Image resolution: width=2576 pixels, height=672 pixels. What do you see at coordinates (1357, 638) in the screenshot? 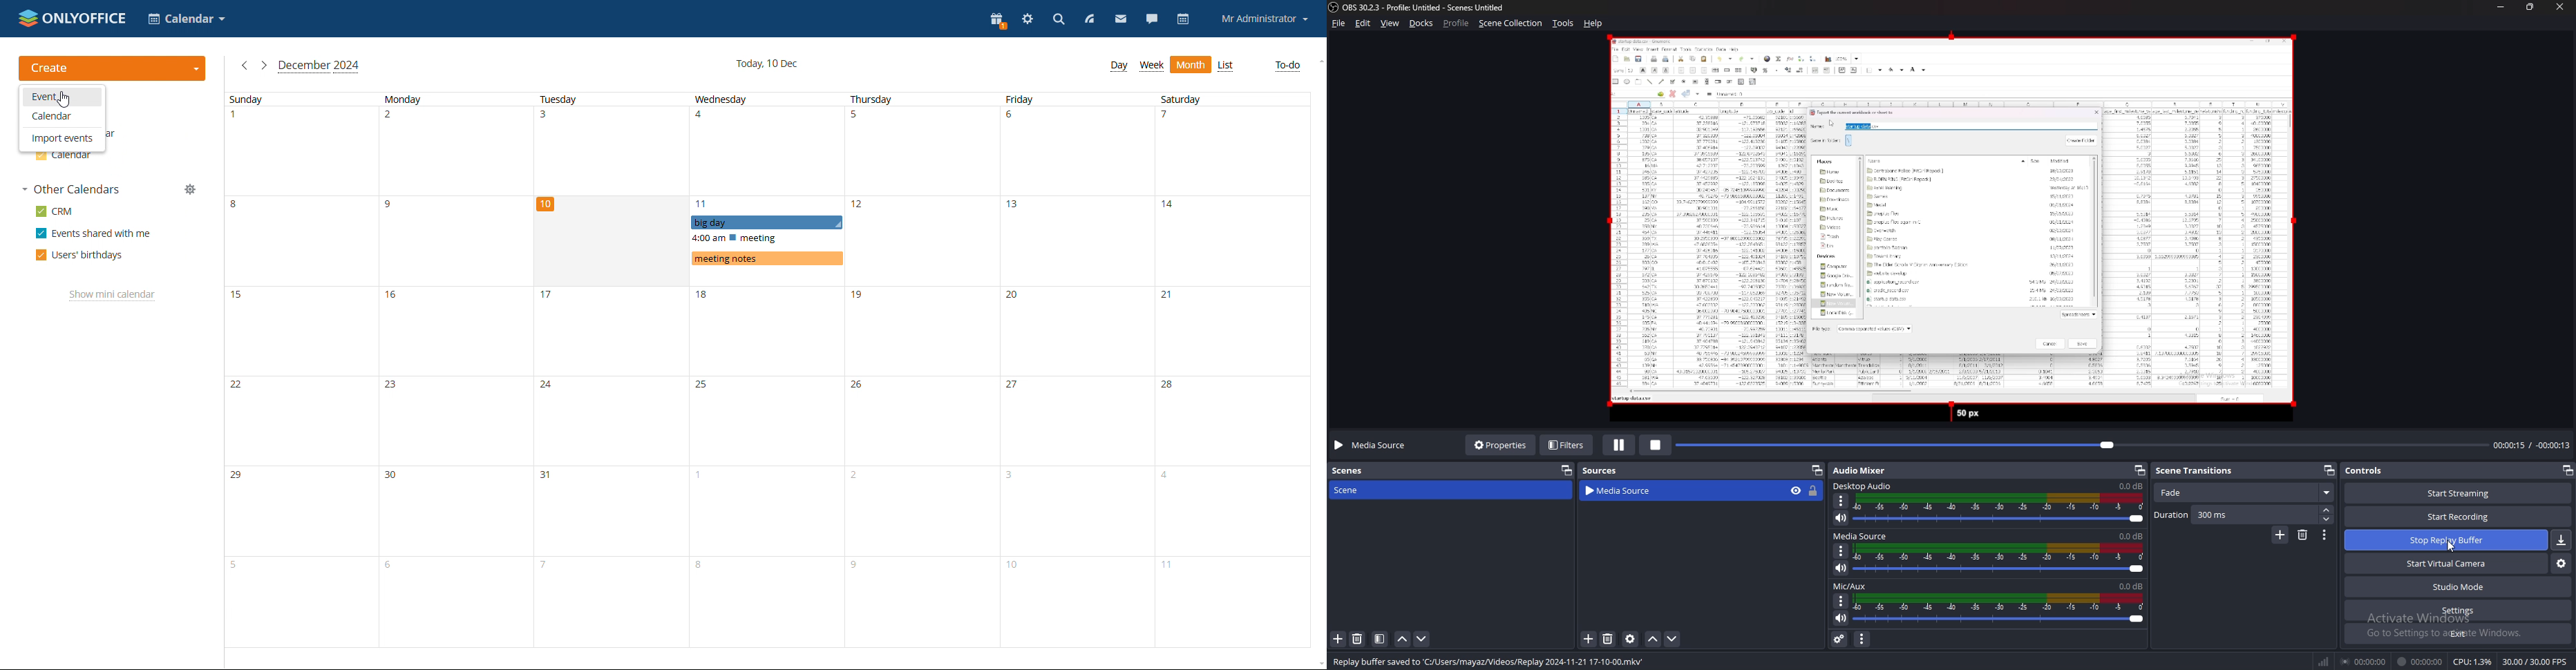
I see `delete scene` at bounding box center [1357, 638].